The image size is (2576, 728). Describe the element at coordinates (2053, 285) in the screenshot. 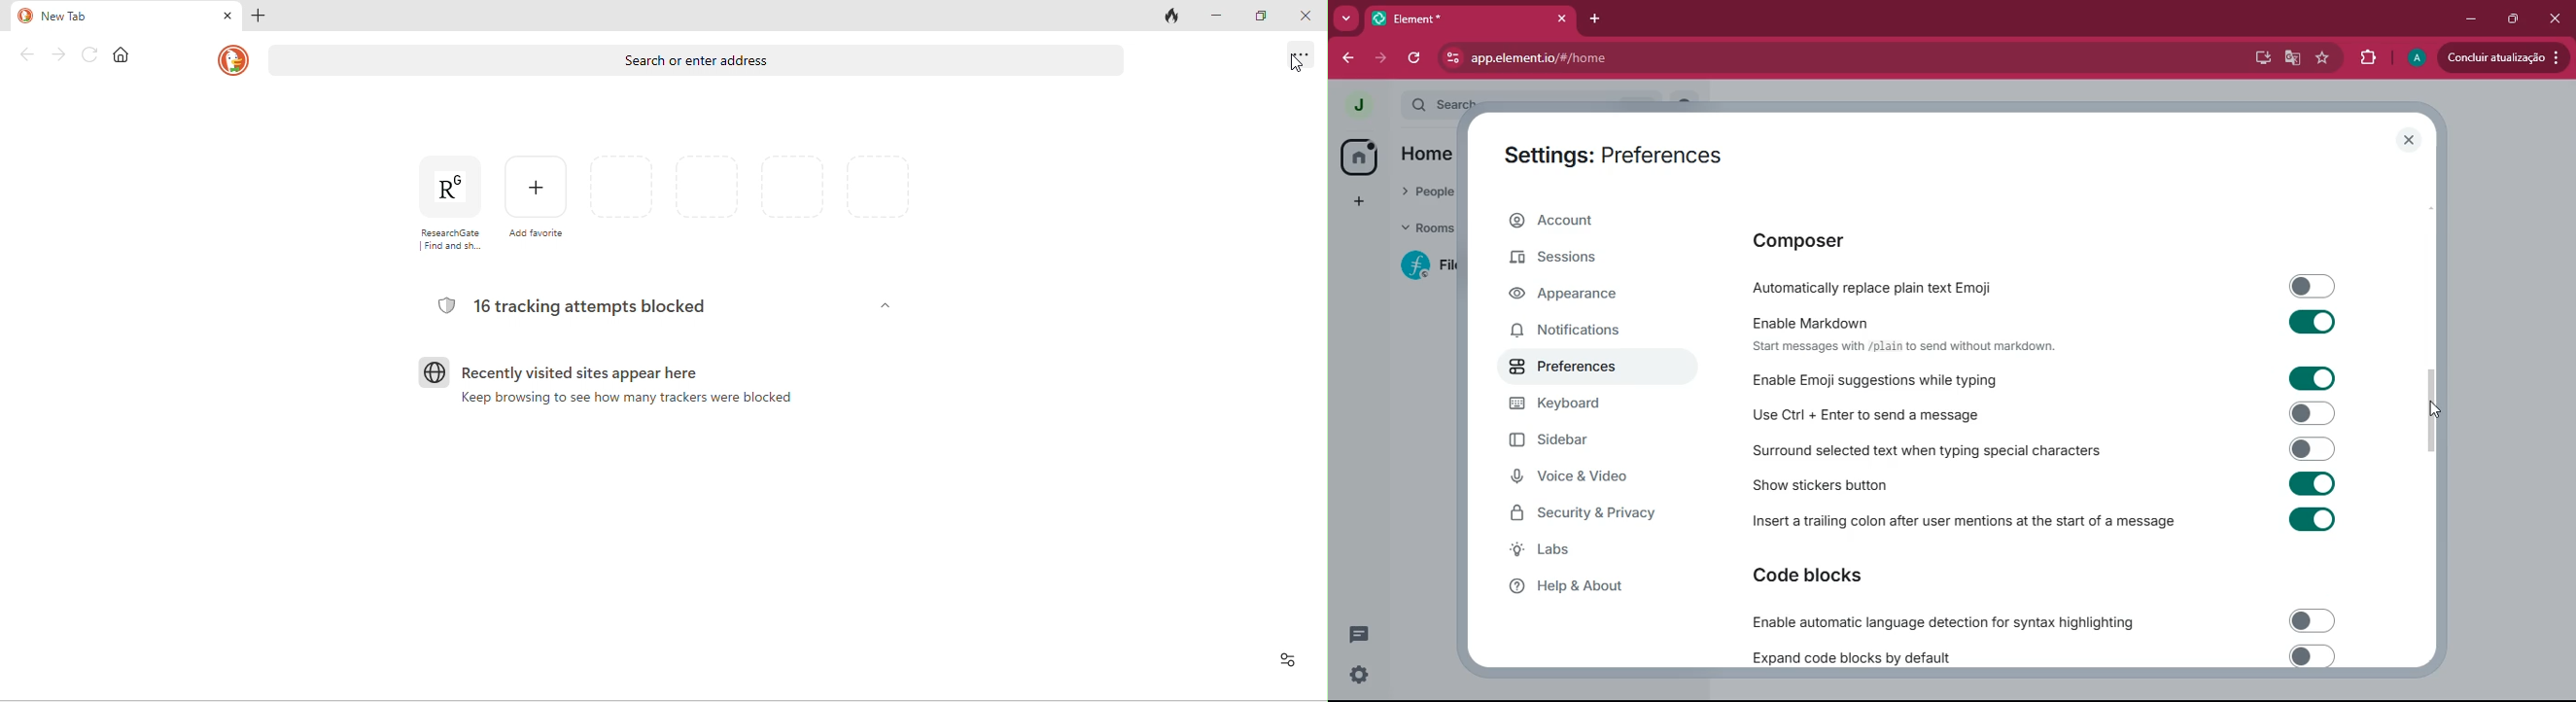

I see `automatically replace plain text emoji` at that location.